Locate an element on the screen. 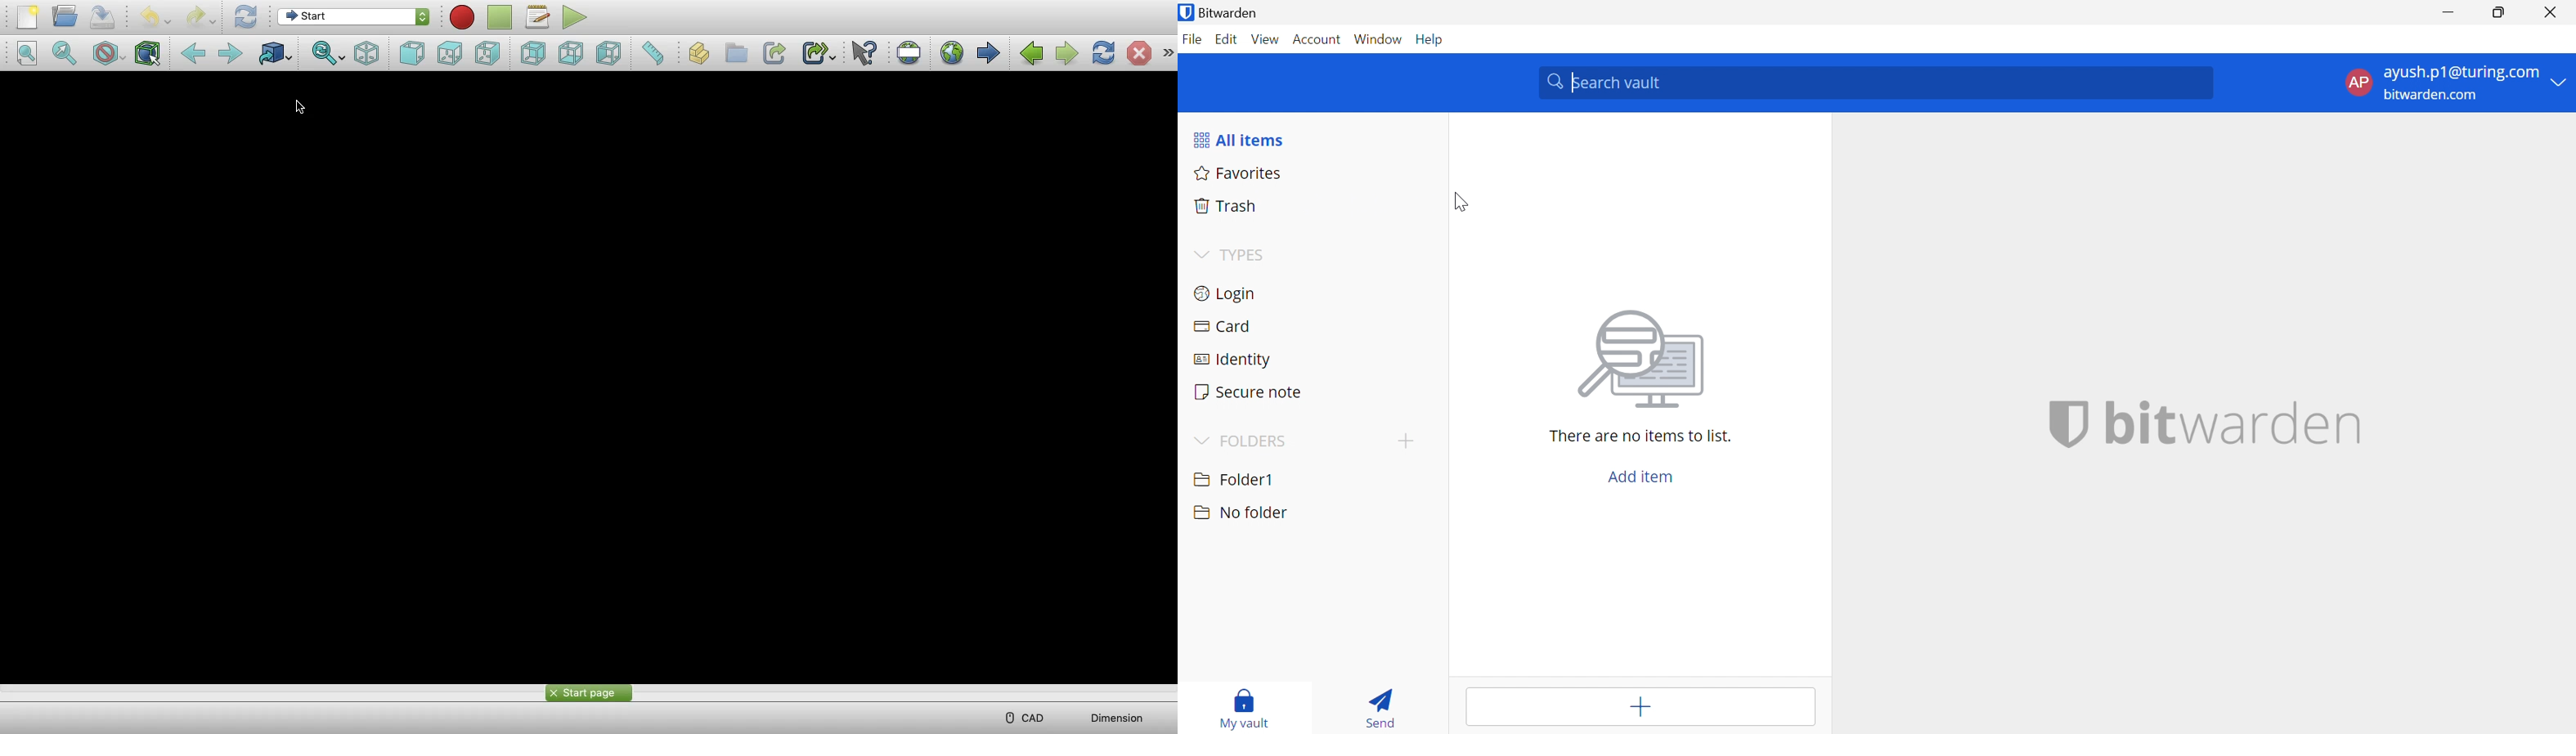 The image size is (2576, 756). Fit Selection is located at coordinates (328, 54).